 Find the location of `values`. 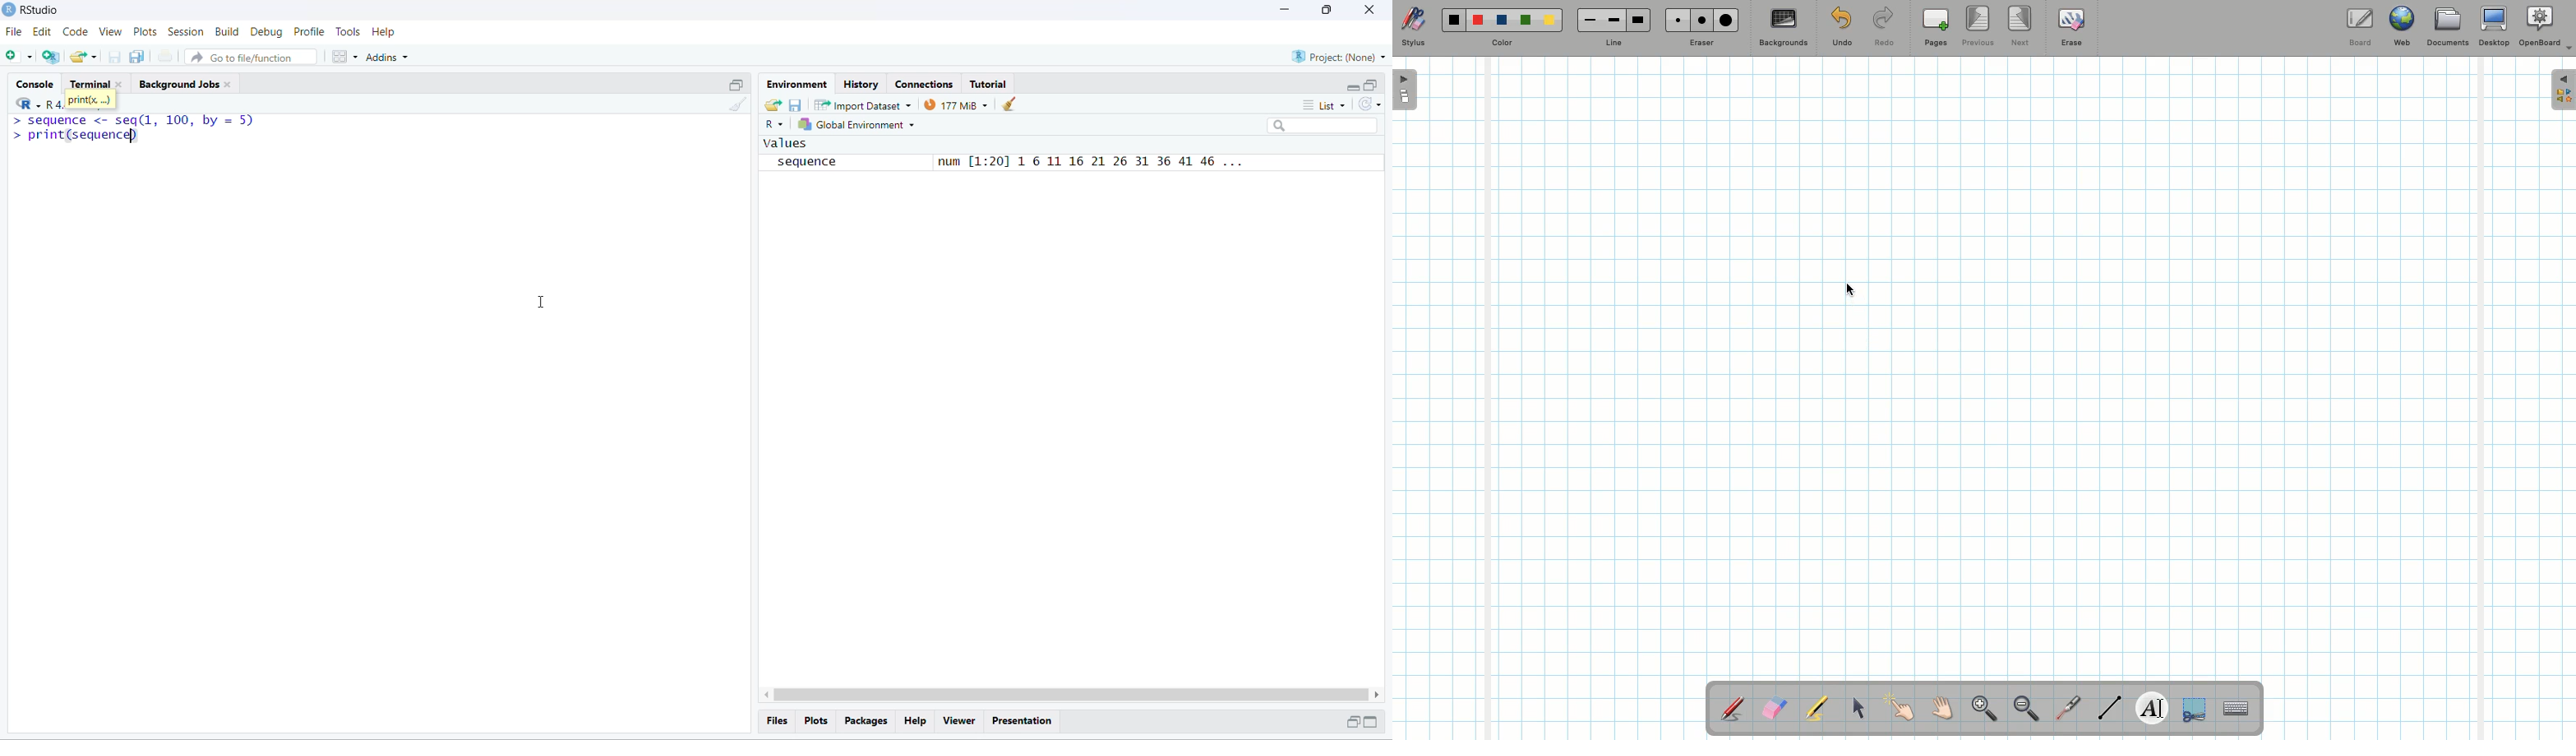

values is located at coordinates (786, 143).